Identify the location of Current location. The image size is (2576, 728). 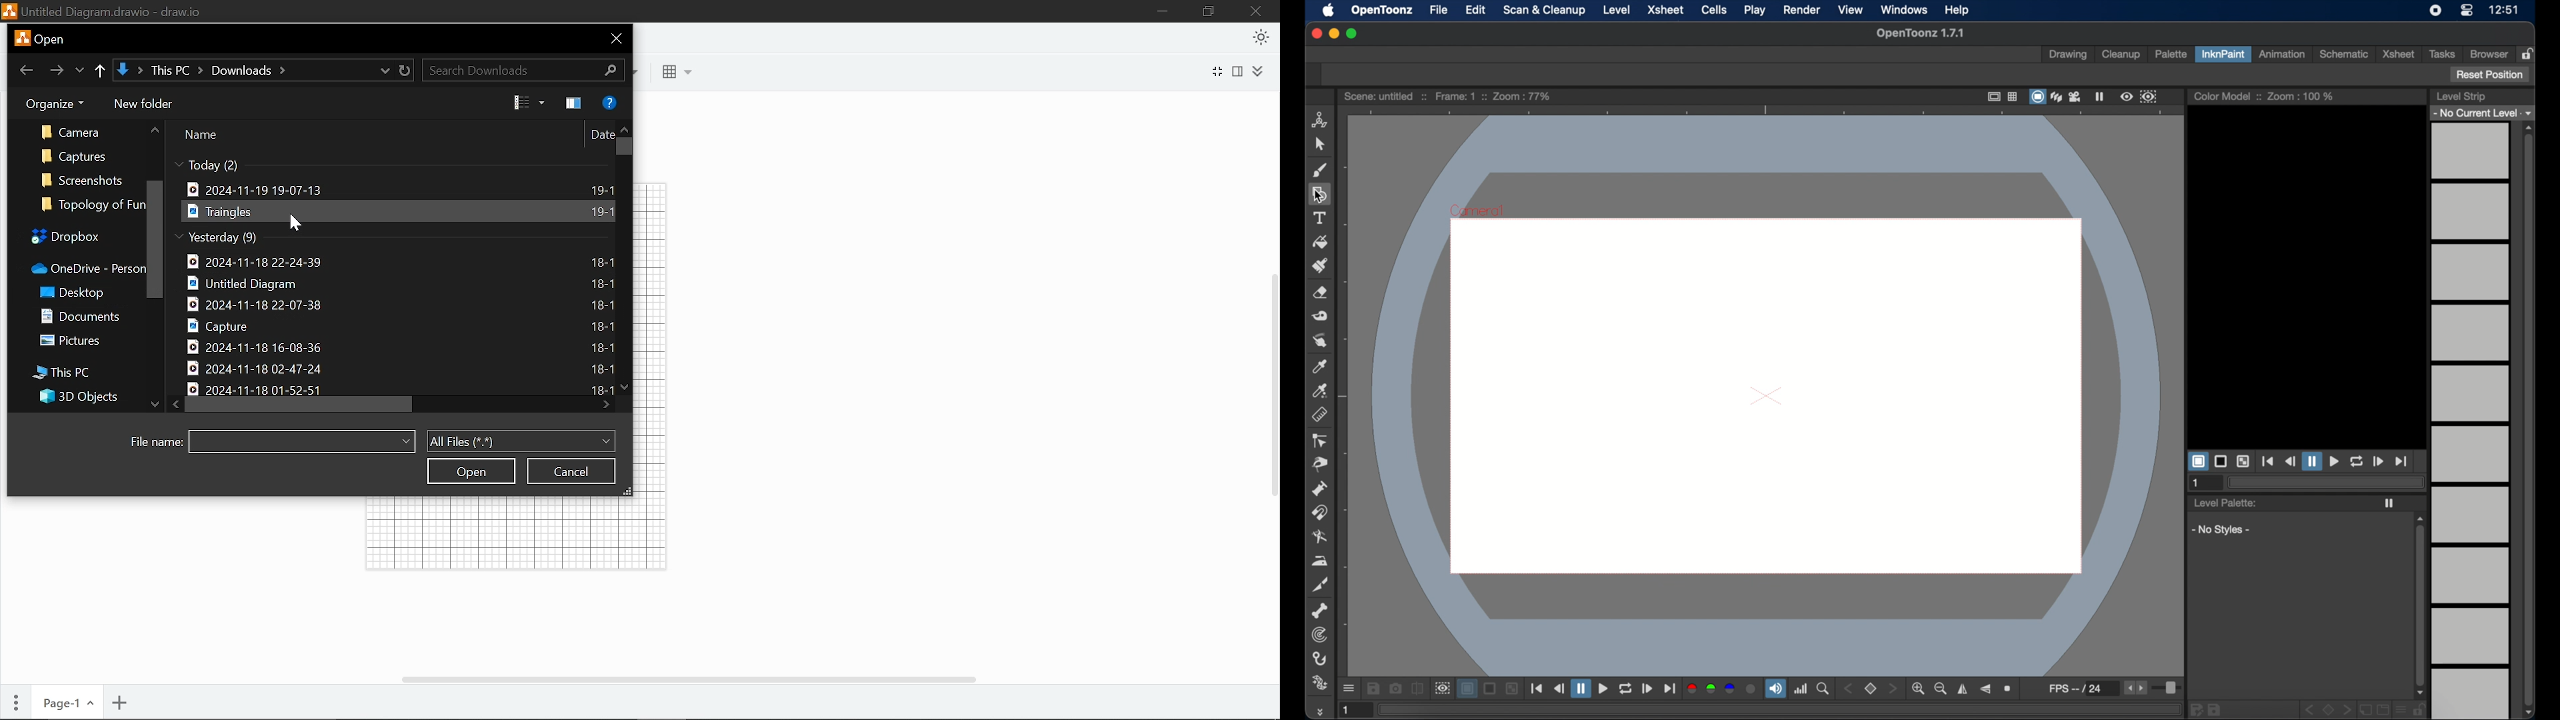
(384, 69).